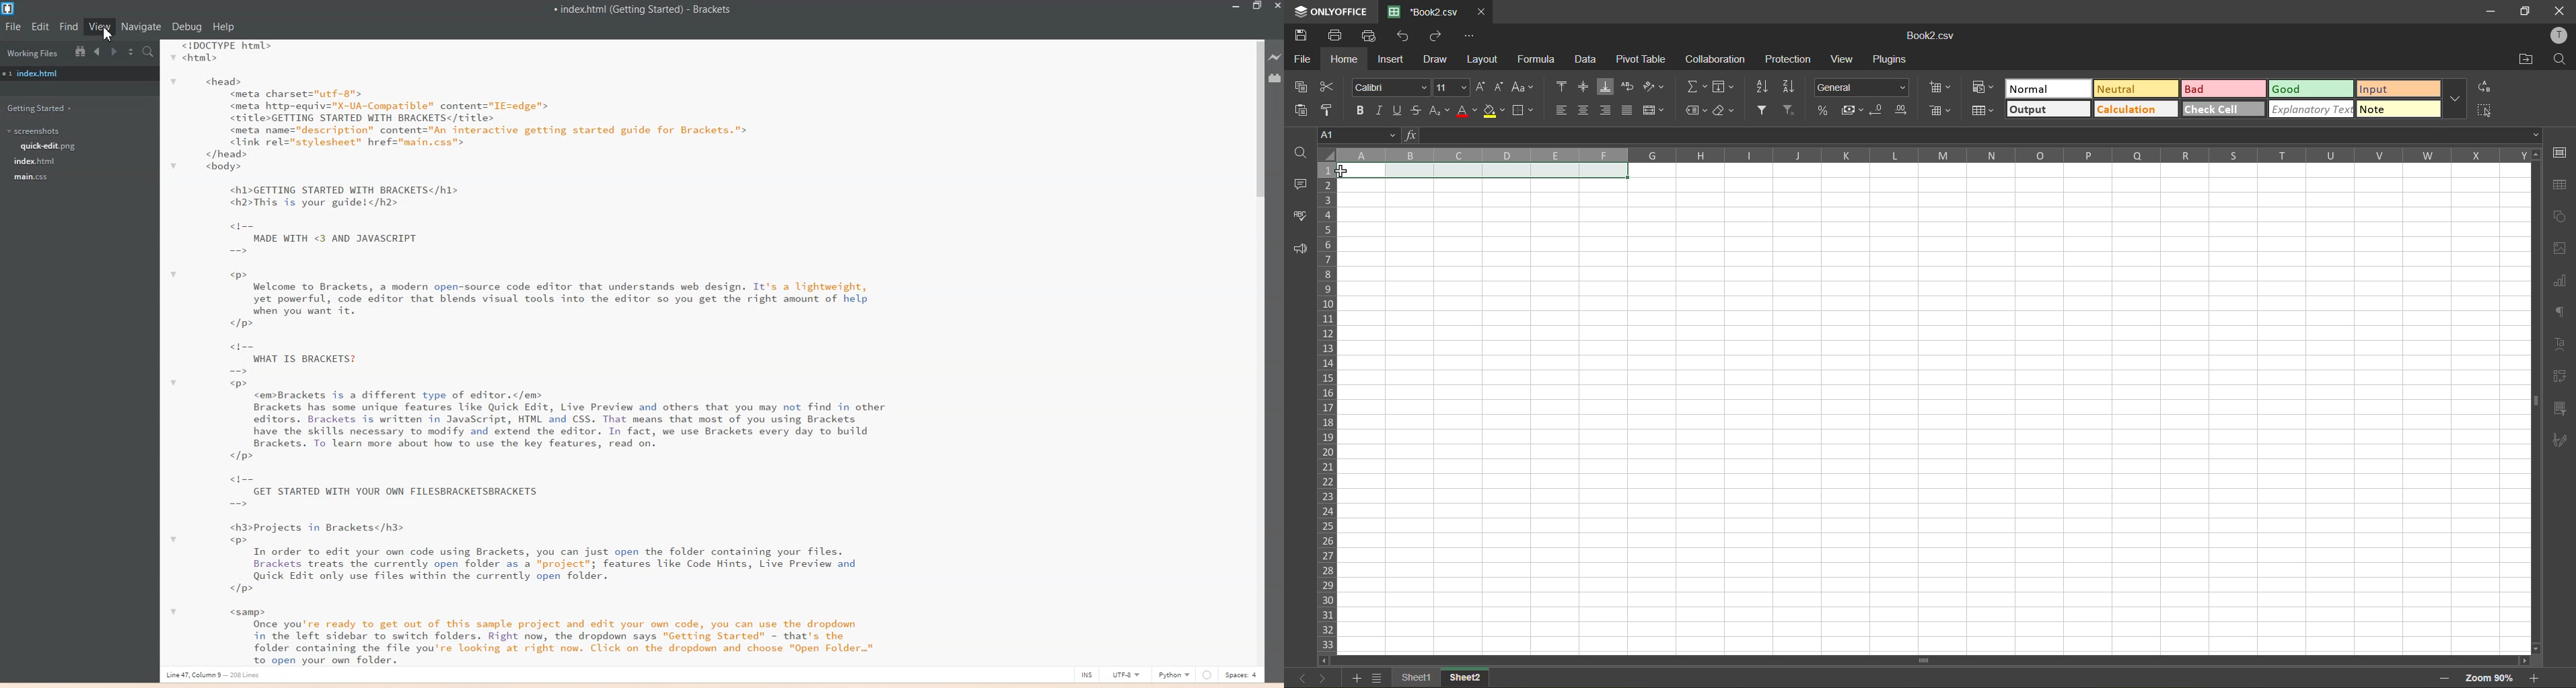  Describe the element at coordinates (1608, 110) in the screenshot. I see `align right` at that location.